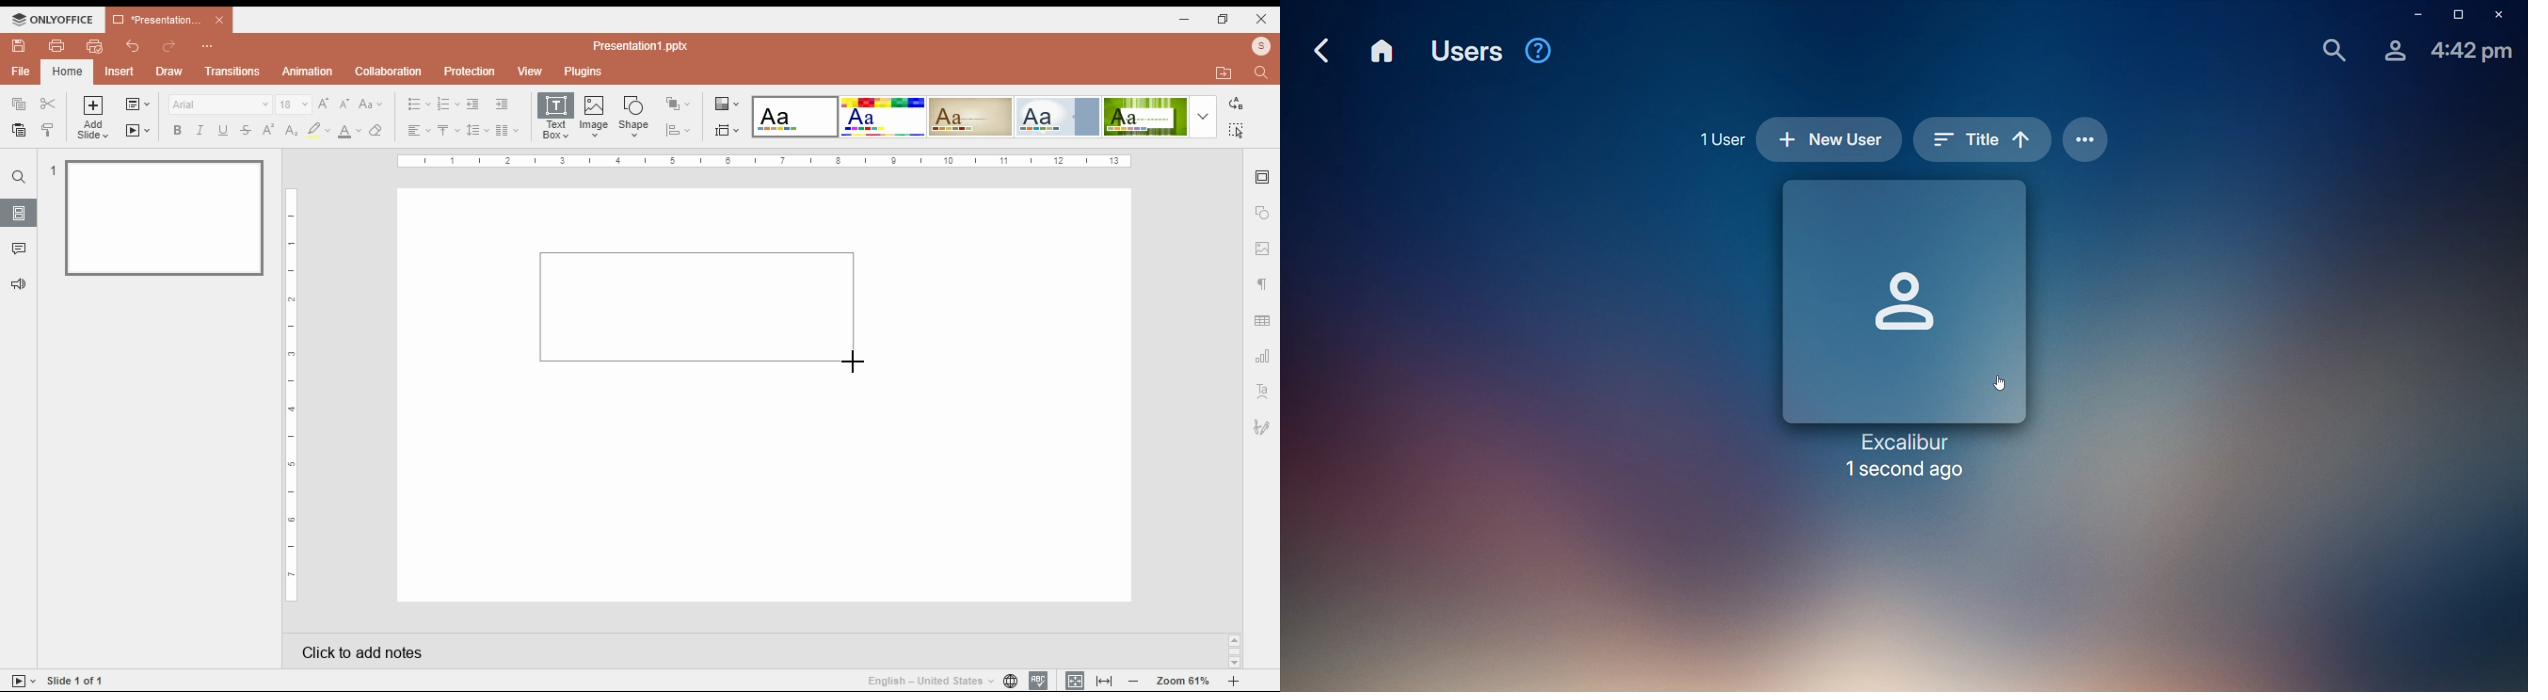 The width and height of the screenshot is (2548, 700). What do you see at coordinates (325, 102) in the screenshot?
I see `increment font size` at bounding box center [325, 102].